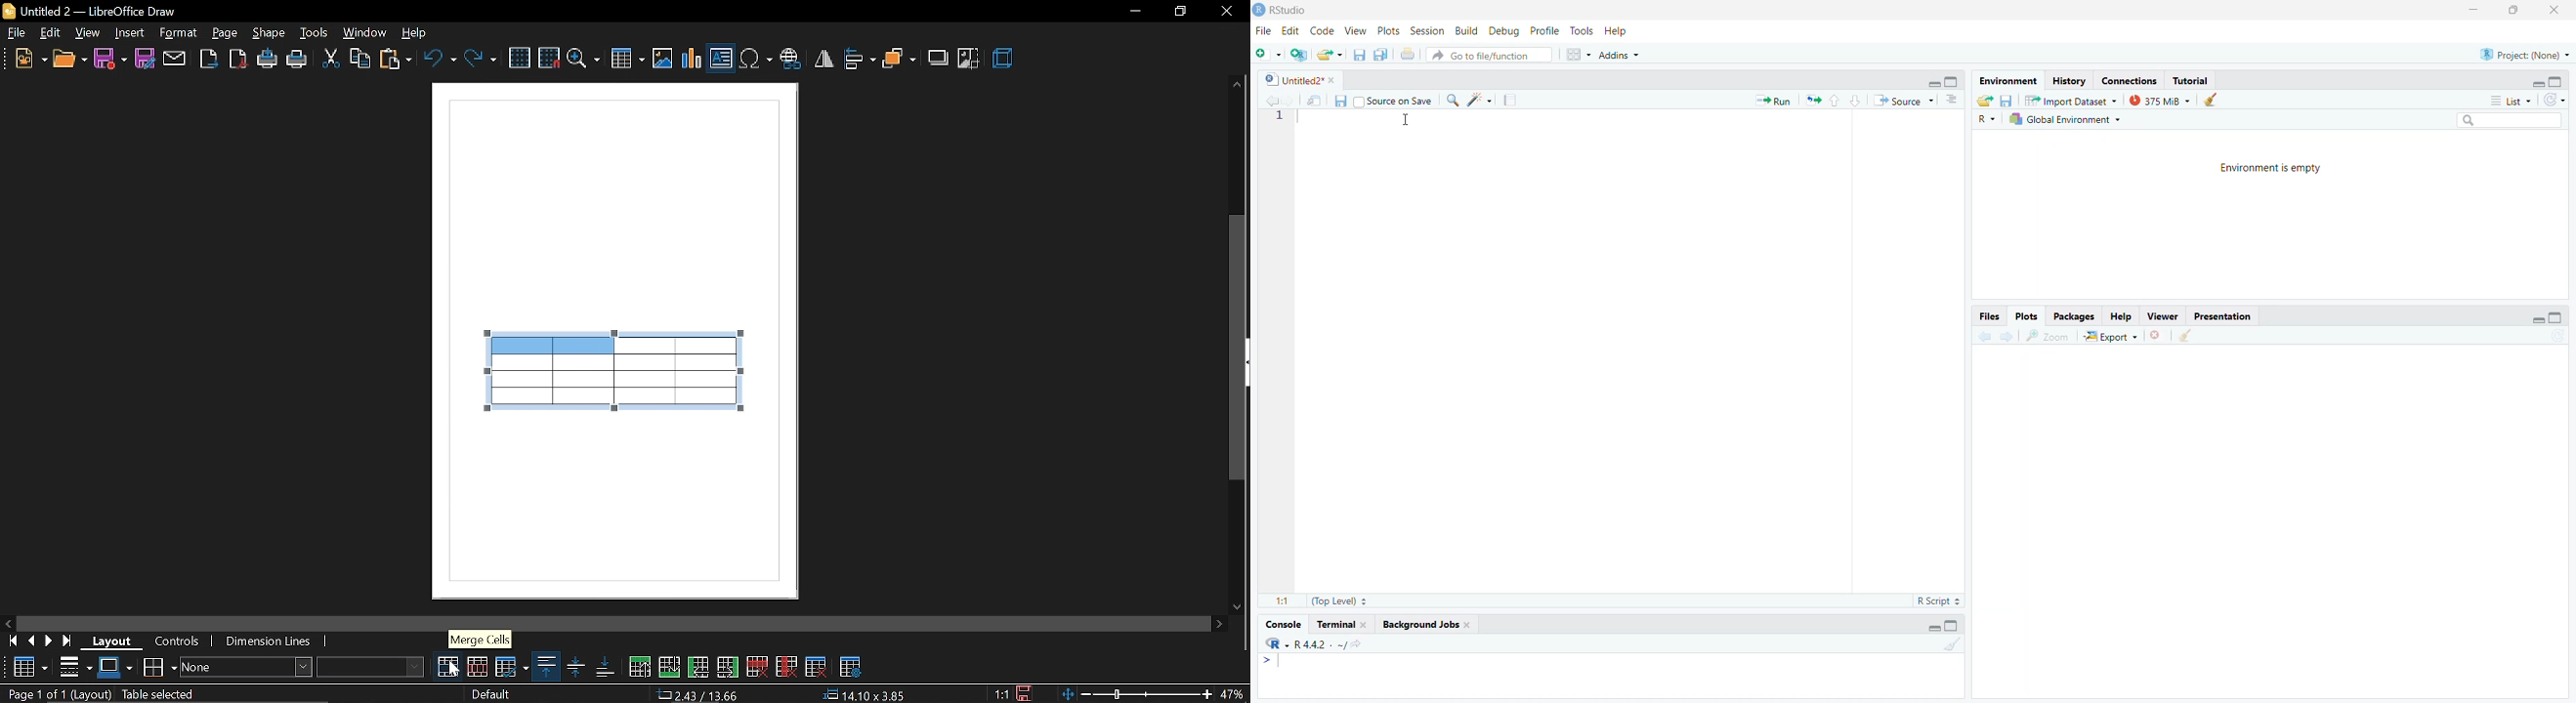 This screenshot has width=2576, height=728. Describe the element at coordinates (1236, 605) in the screenshot. I see `move down` at that location.